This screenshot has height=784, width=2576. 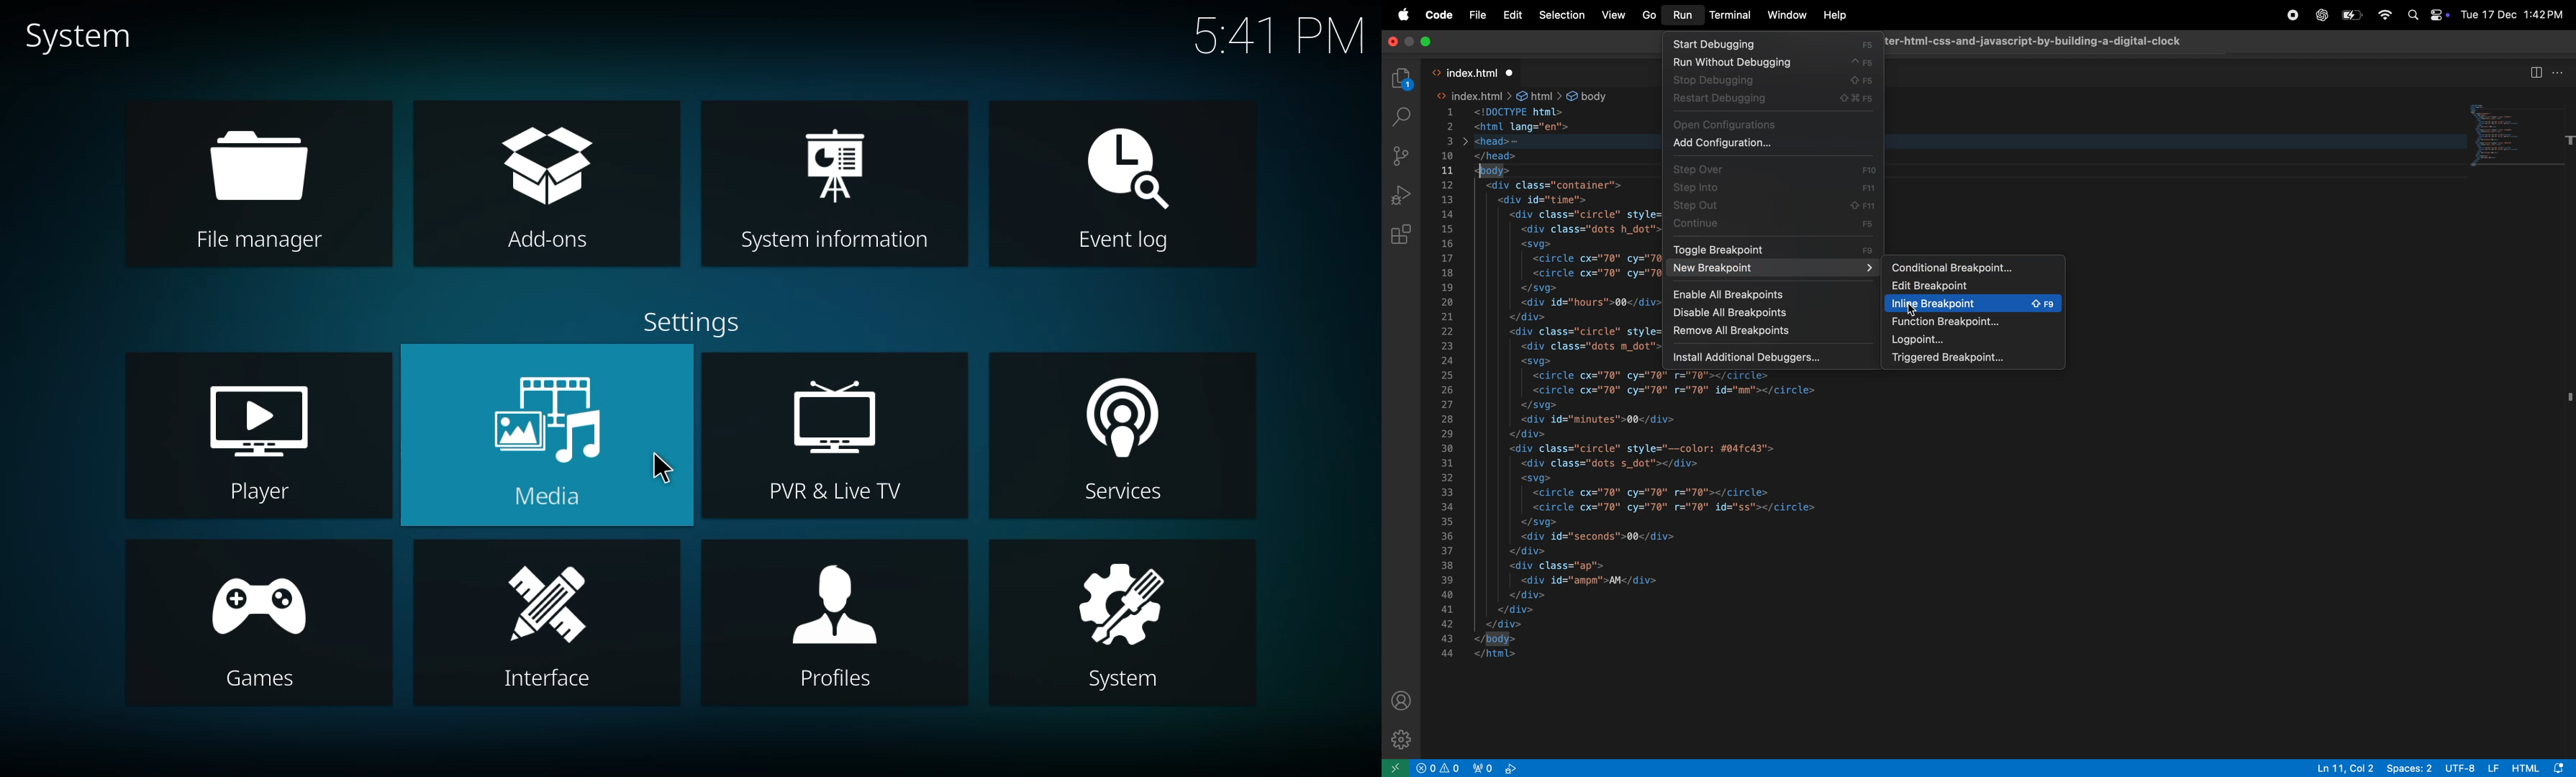 What do you see at coordinates (1771, 81) in the screenshot?
I see `stop debugging` at bounding box center [1771, 81].